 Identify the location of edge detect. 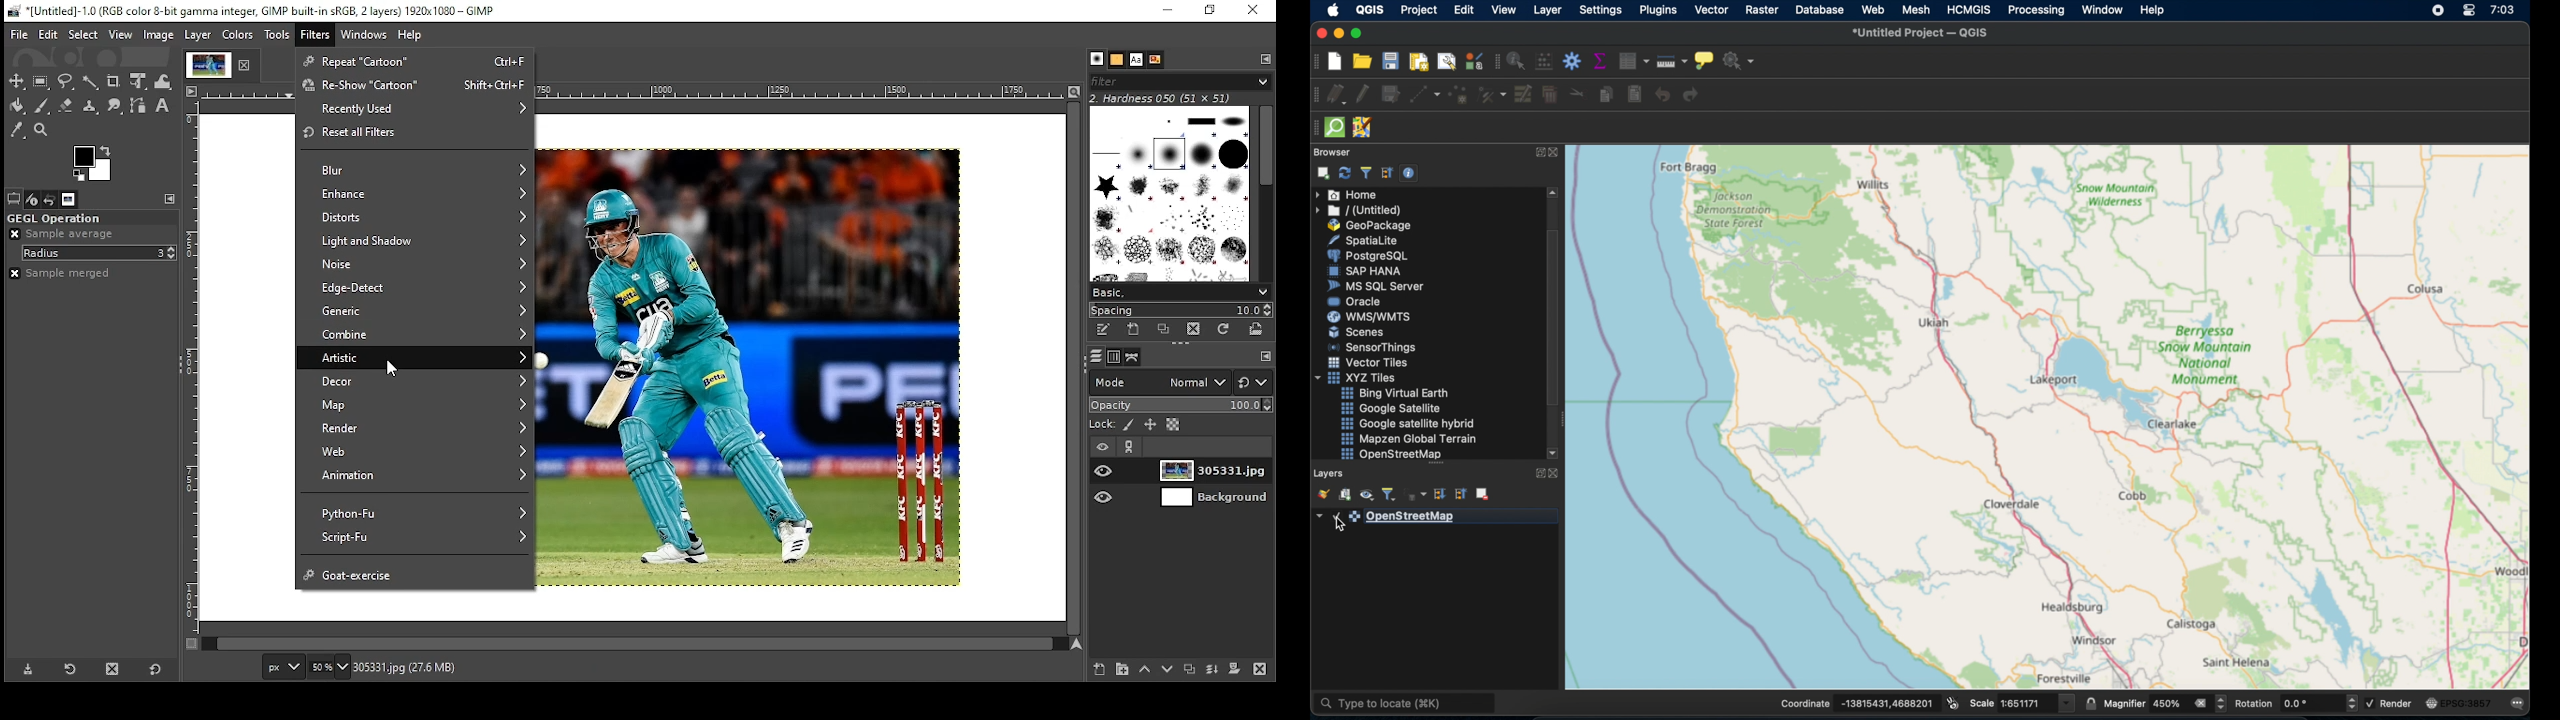
(415, 289).